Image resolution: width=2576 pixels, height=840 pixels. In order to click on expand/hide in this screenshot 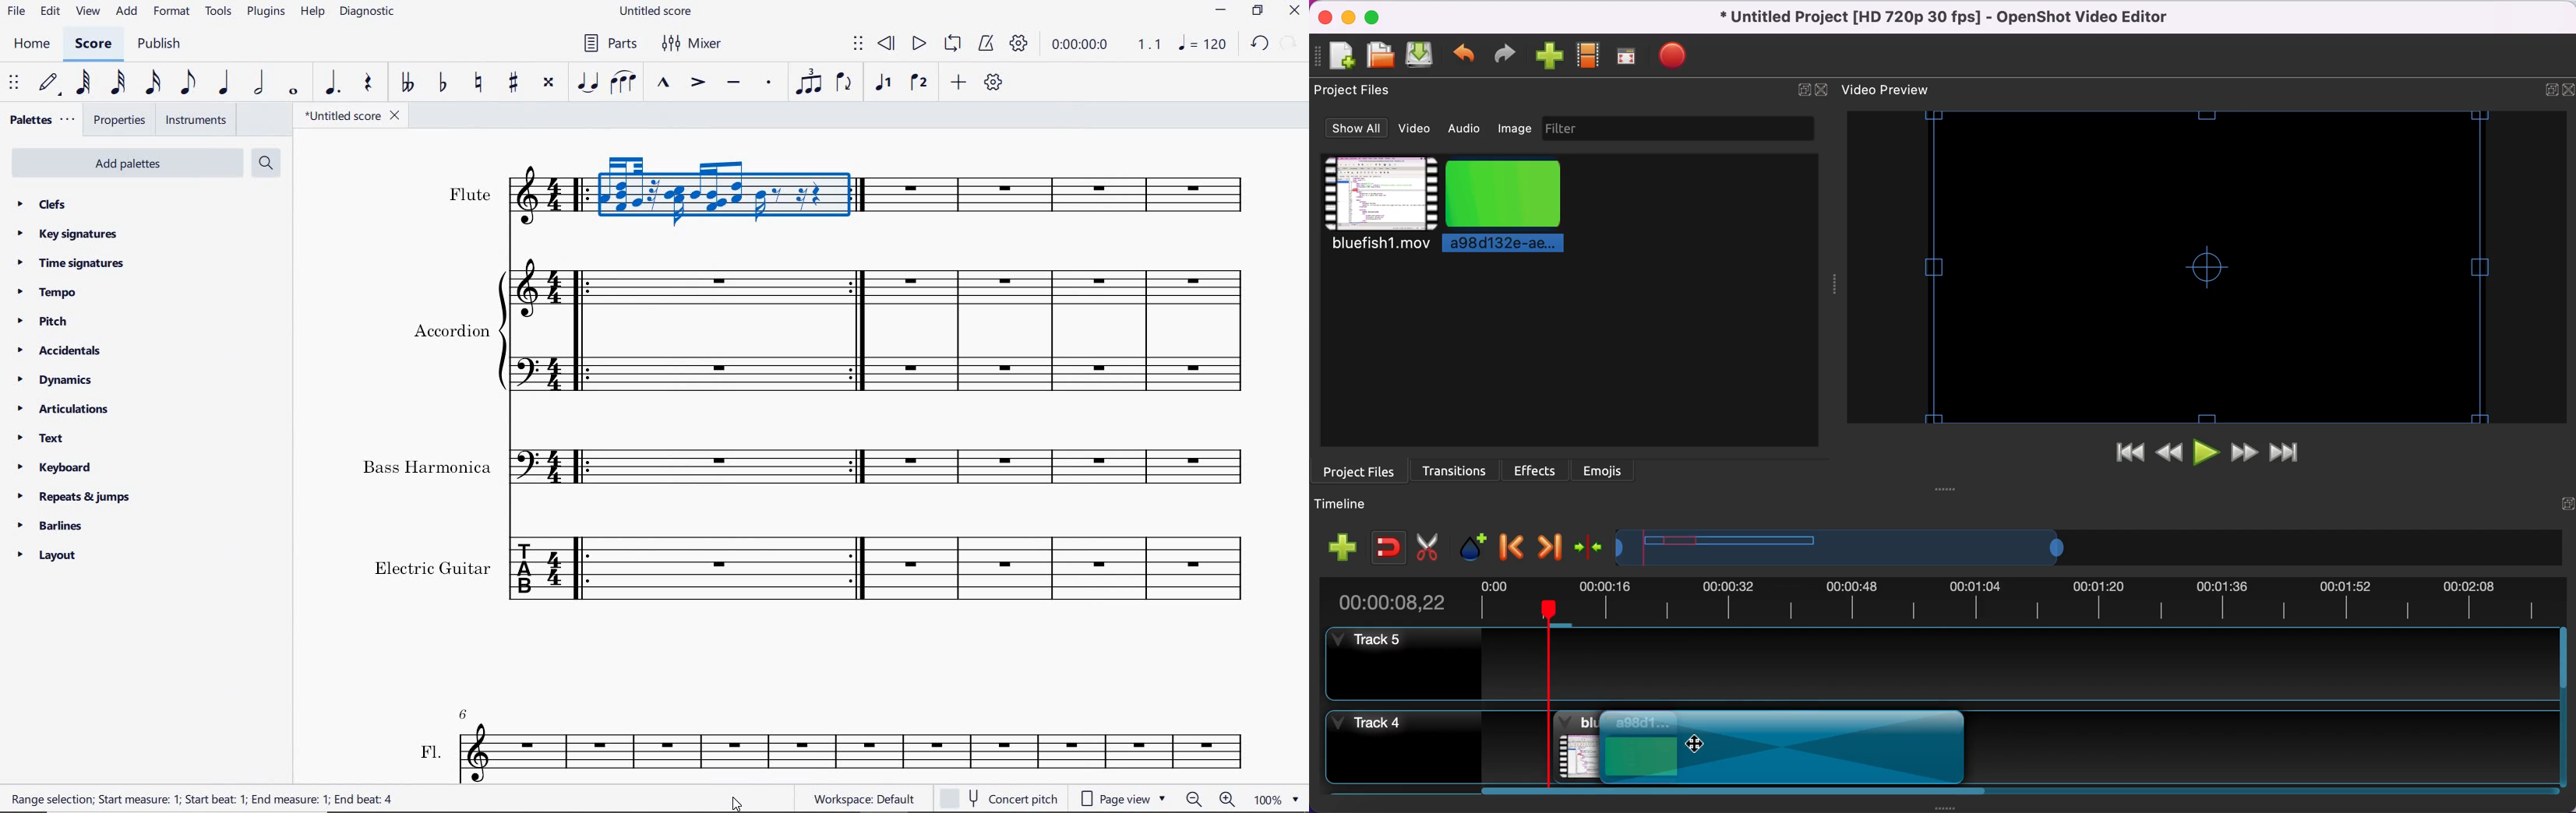, I will do `click(1801, 91)`.